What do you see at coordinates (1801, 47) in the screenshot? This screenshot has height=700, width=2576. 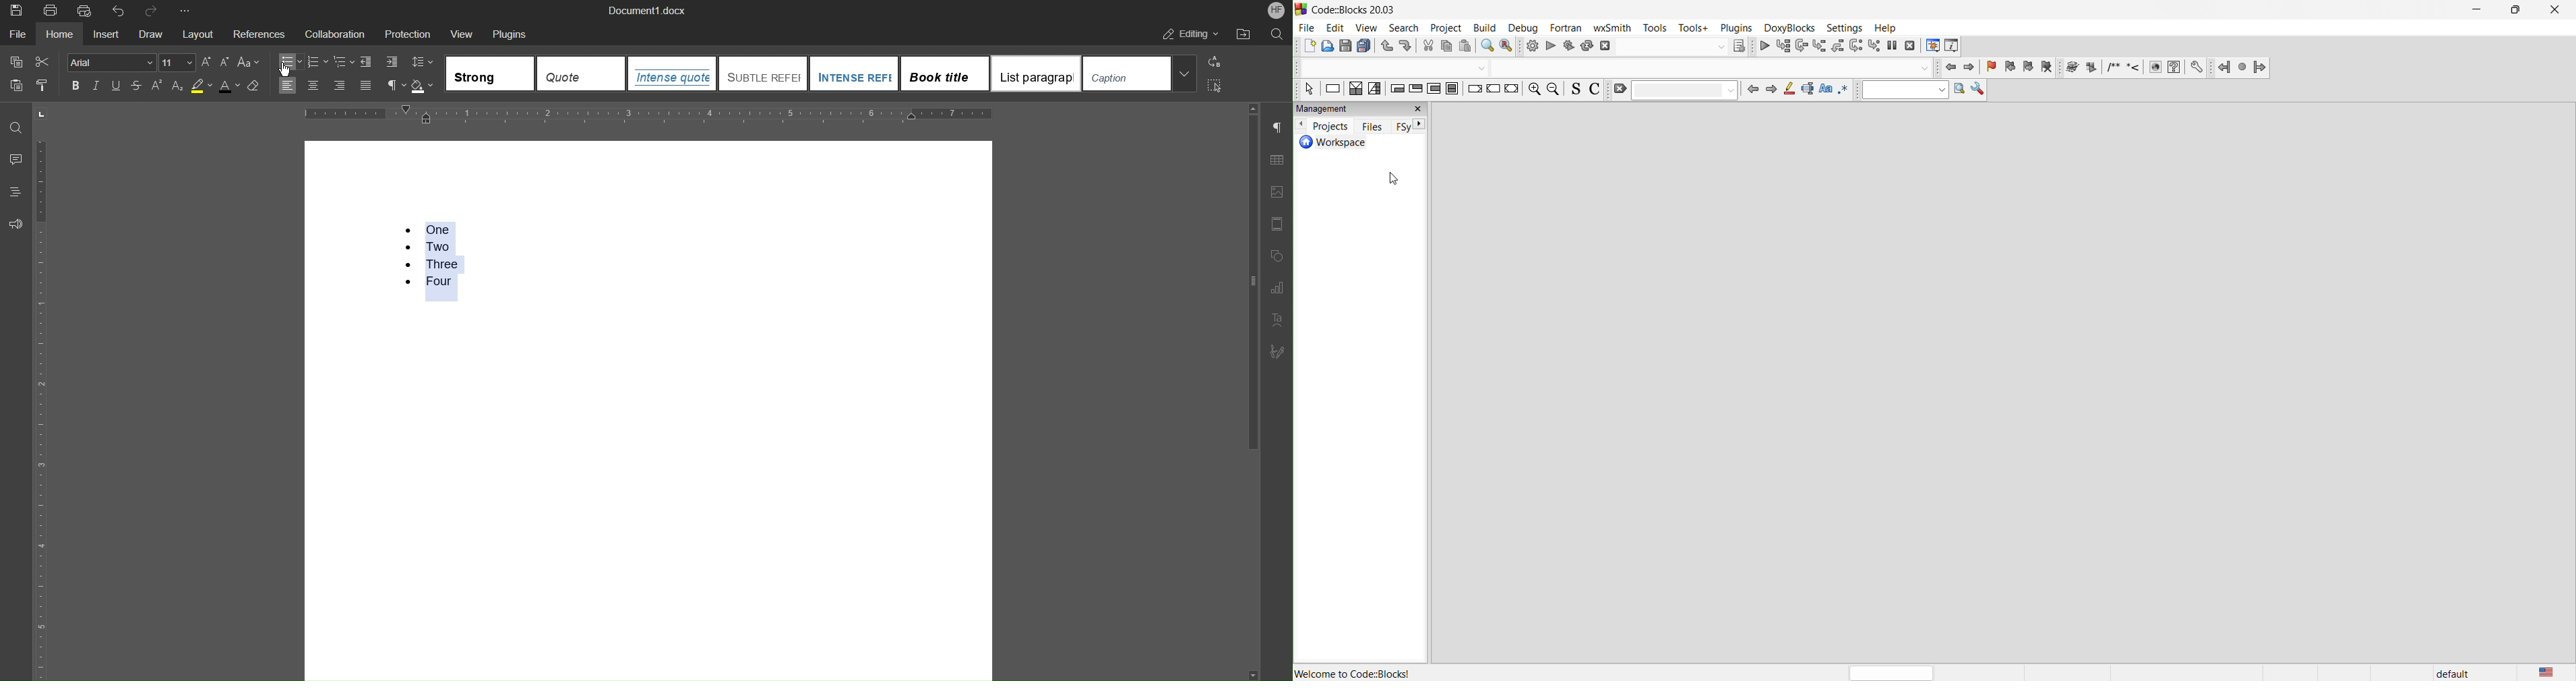 I see `next line` at bounding box center [1801, 47].